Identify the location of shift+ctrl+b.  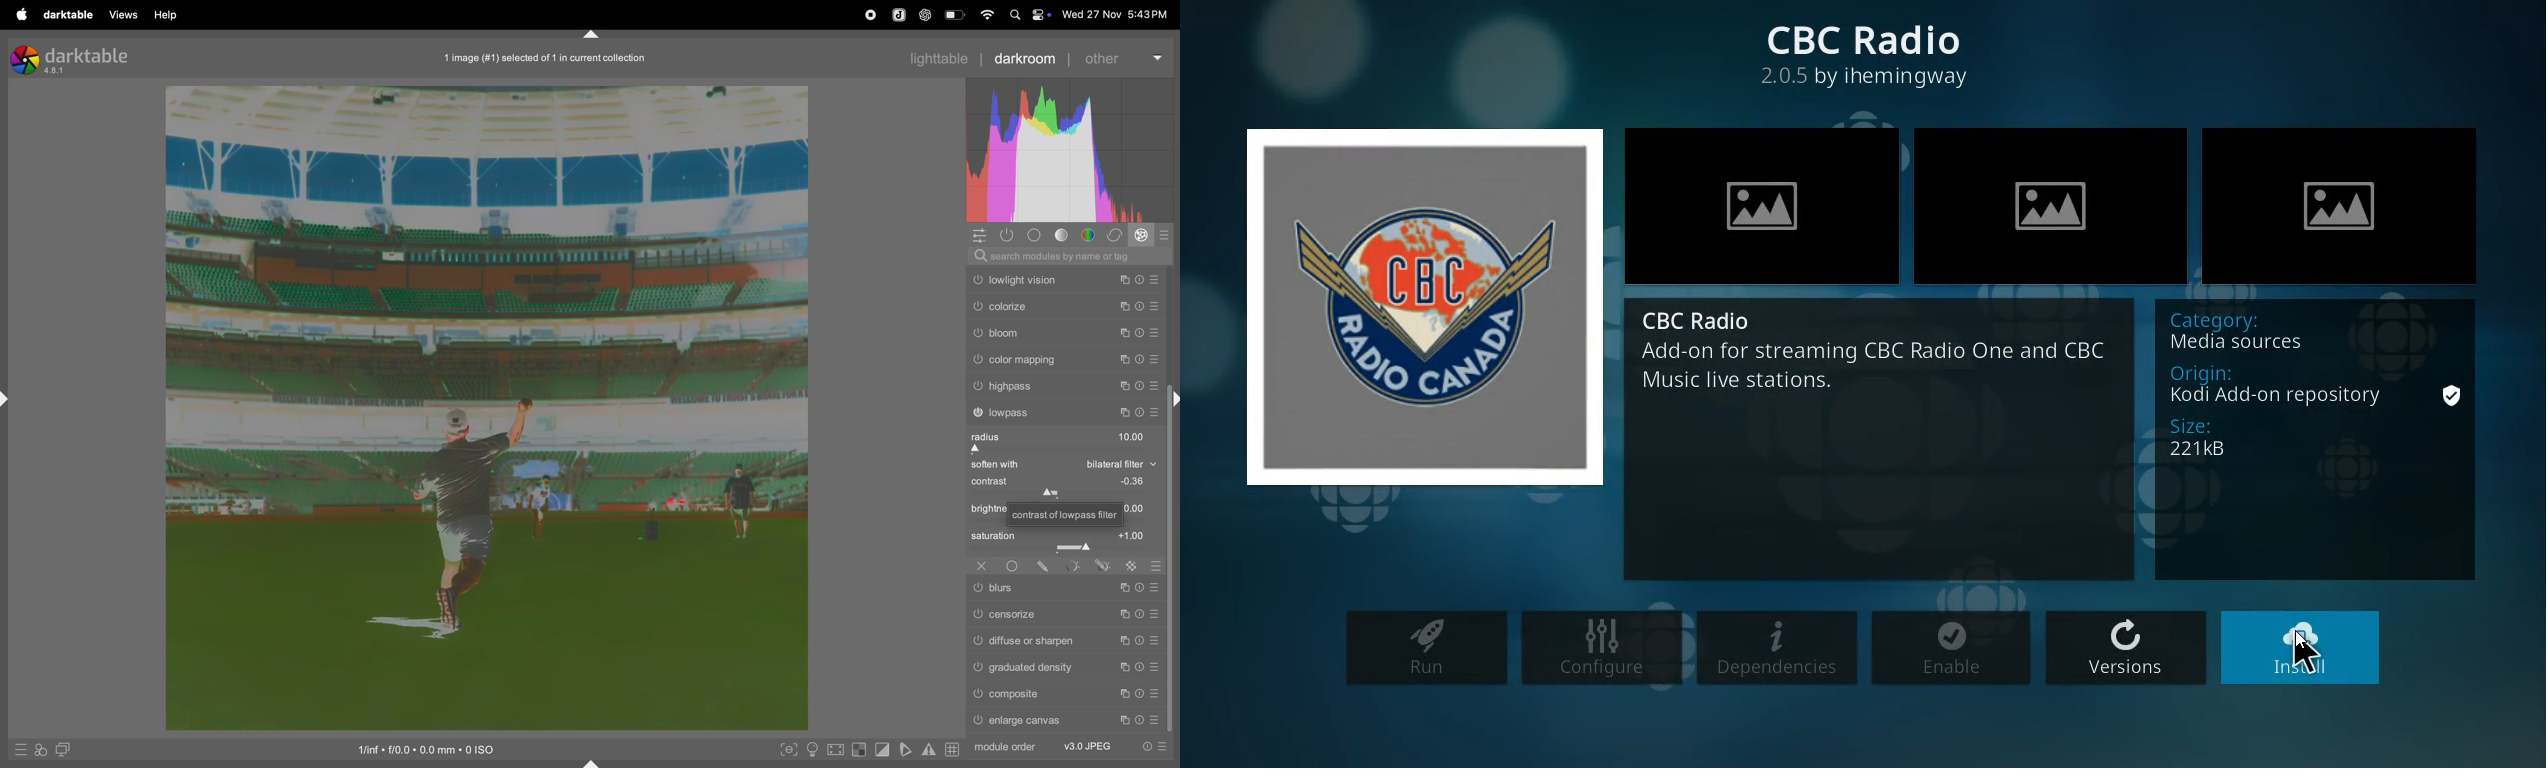
(592, 762).